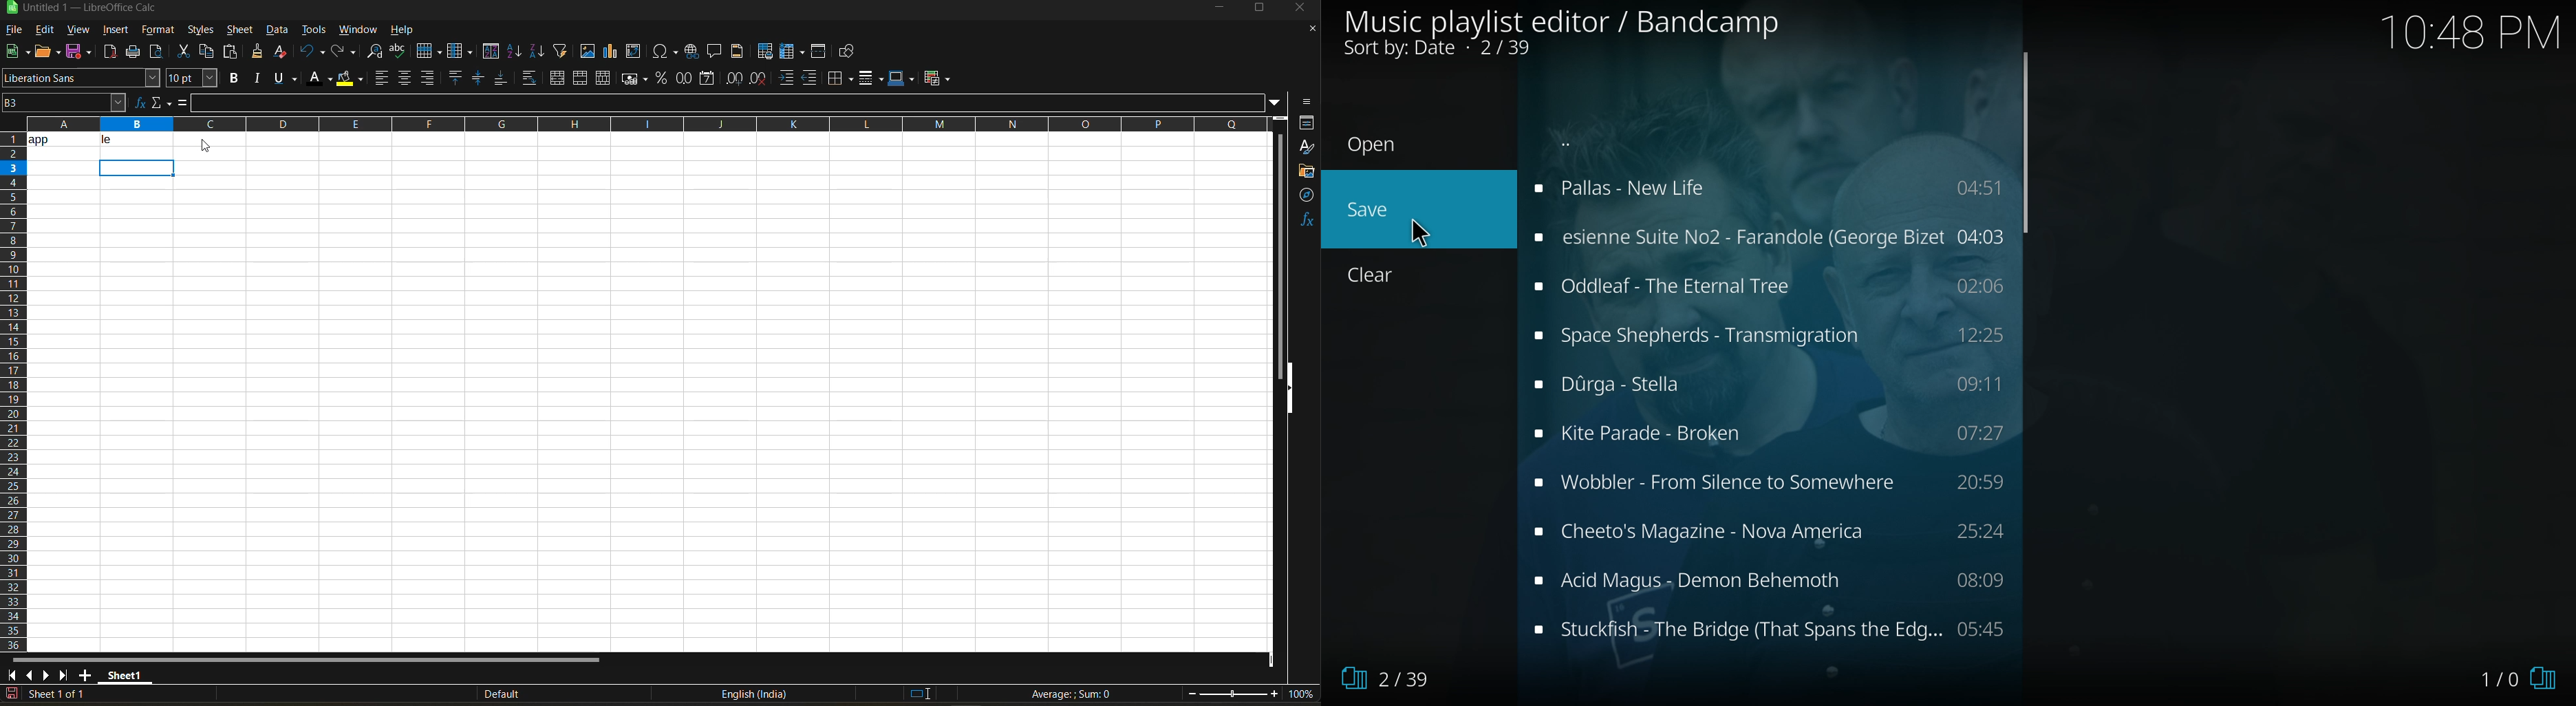 Image resolution: width=2576 pixels, height=728 pixels. What do you see at coordinates (279, 30) in the screenshot?
I see `data` at bounding box center [279, 30].